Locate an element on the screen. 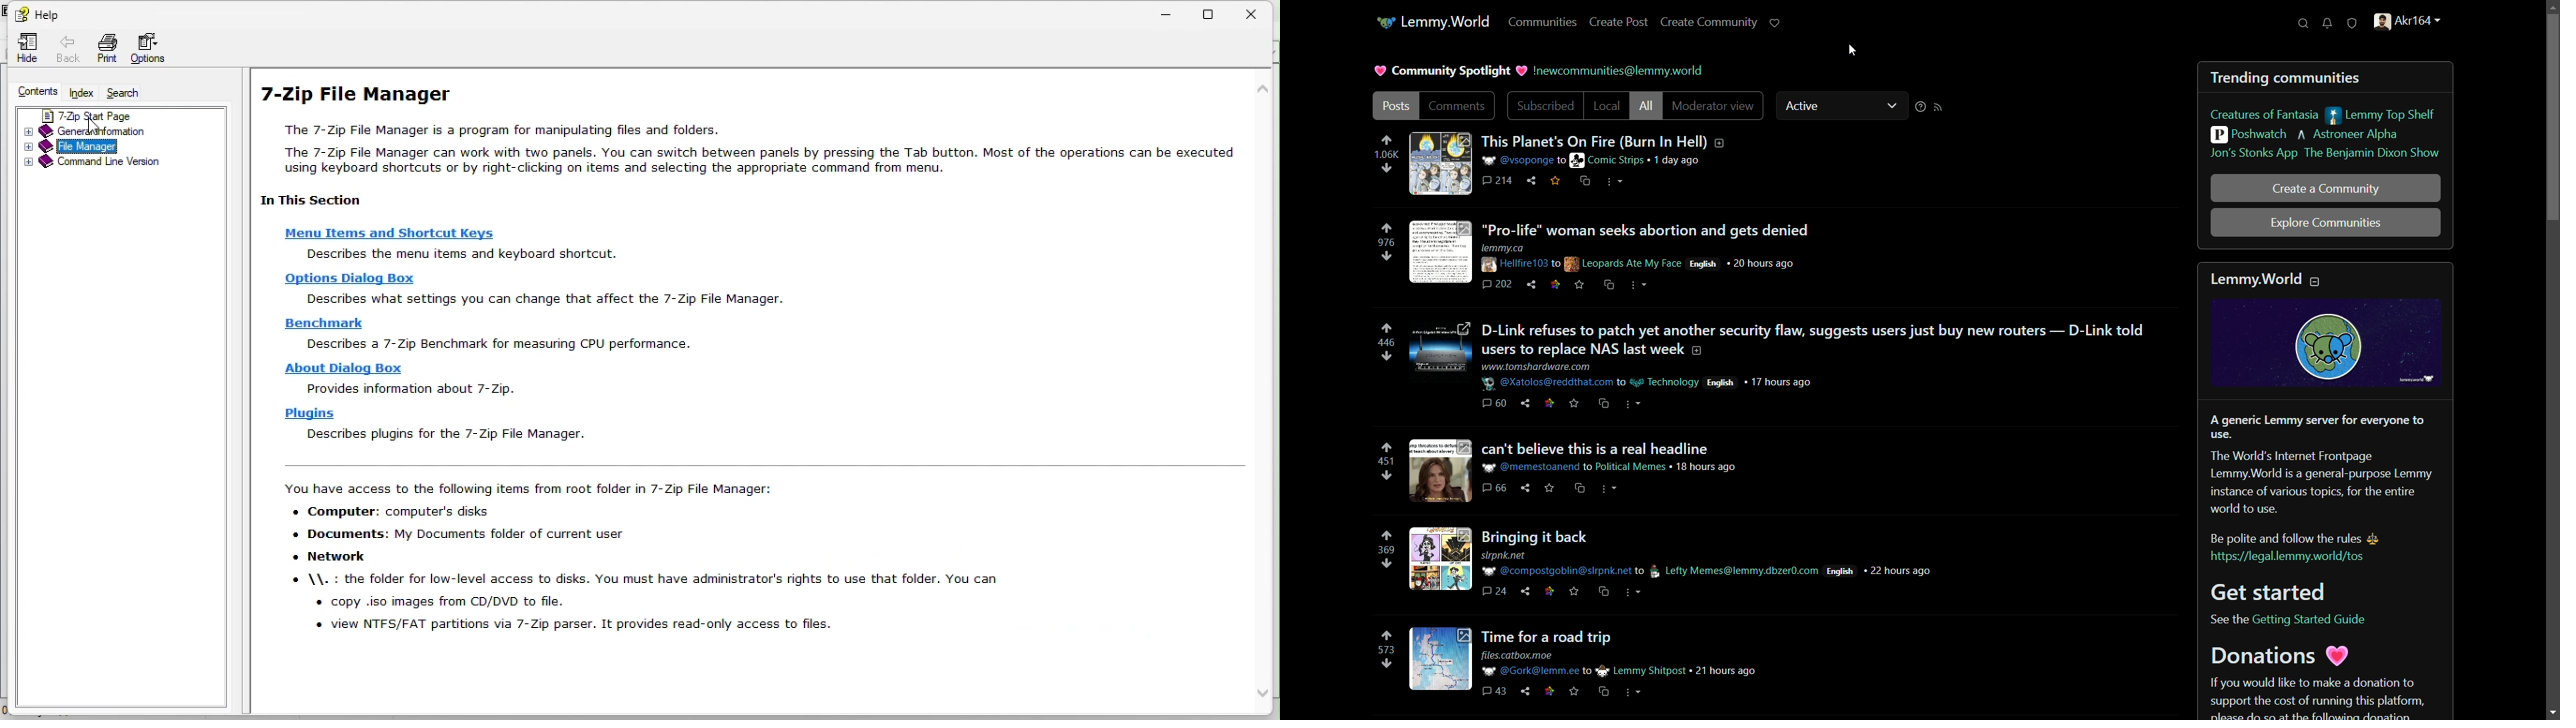 This screenshot has width=2576, height=728. communities is located at coordinates (1545, 23).